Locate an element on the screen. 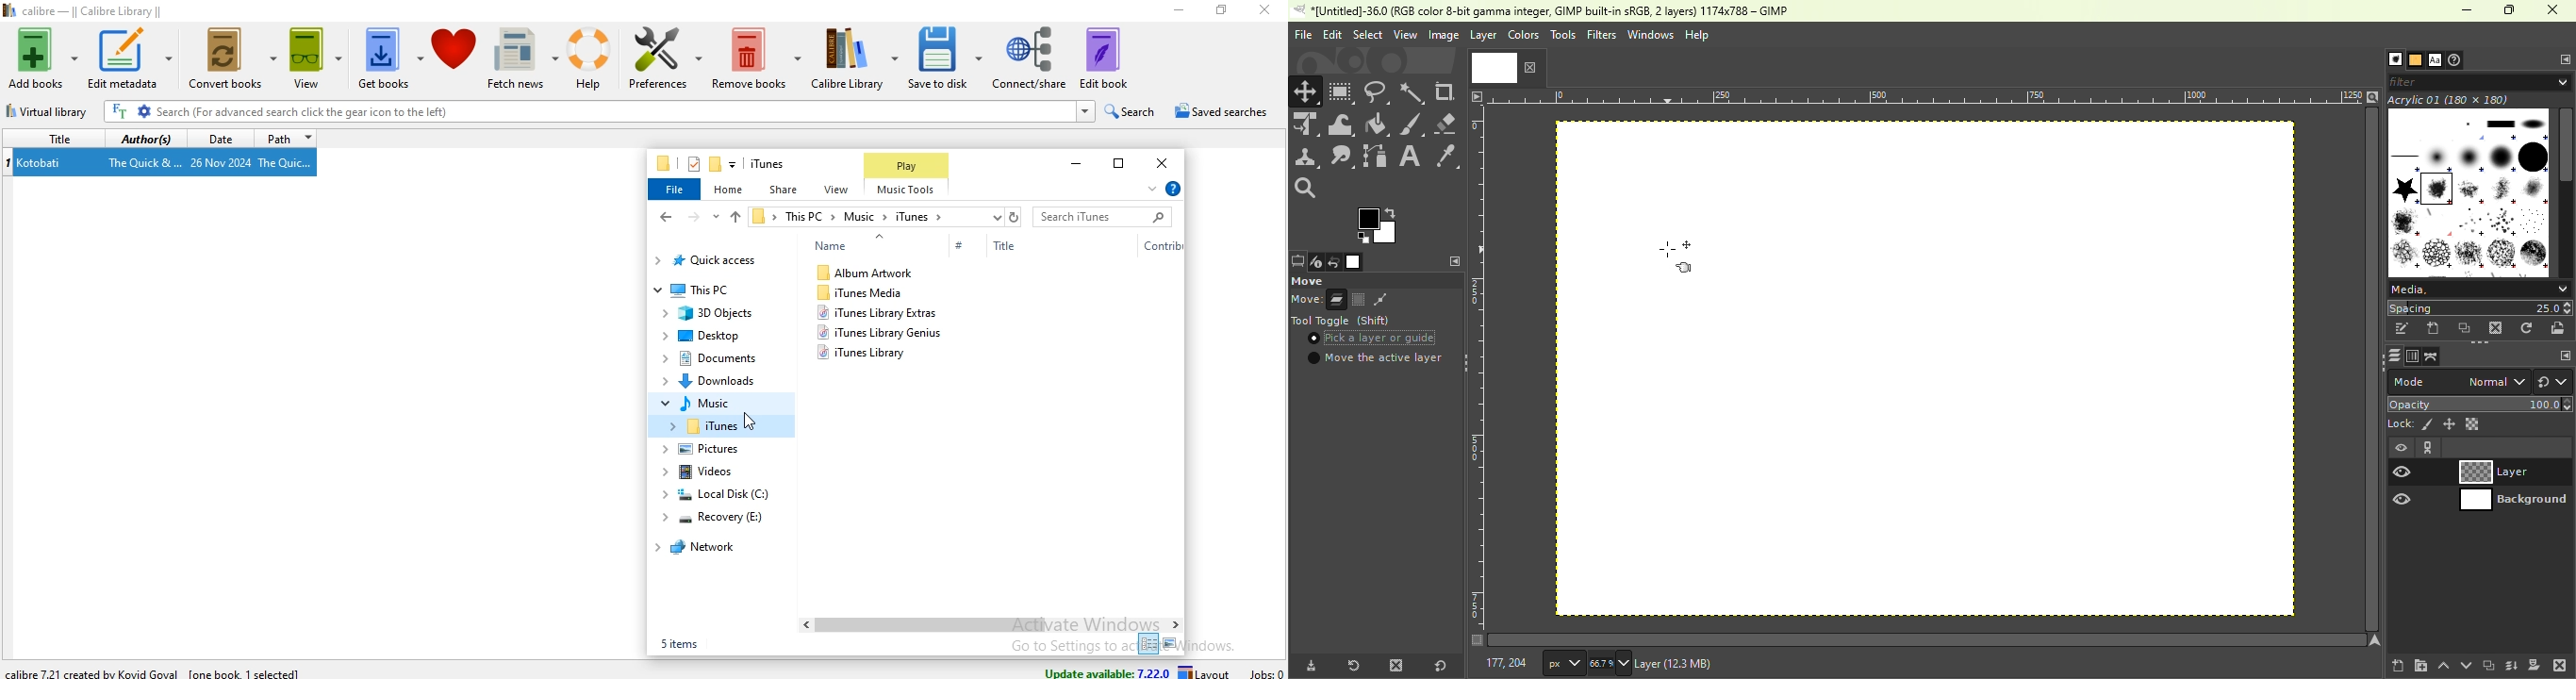 The height and width of the screenshot is (700, 2576). connect/share is located at coordinates (1030, 58).